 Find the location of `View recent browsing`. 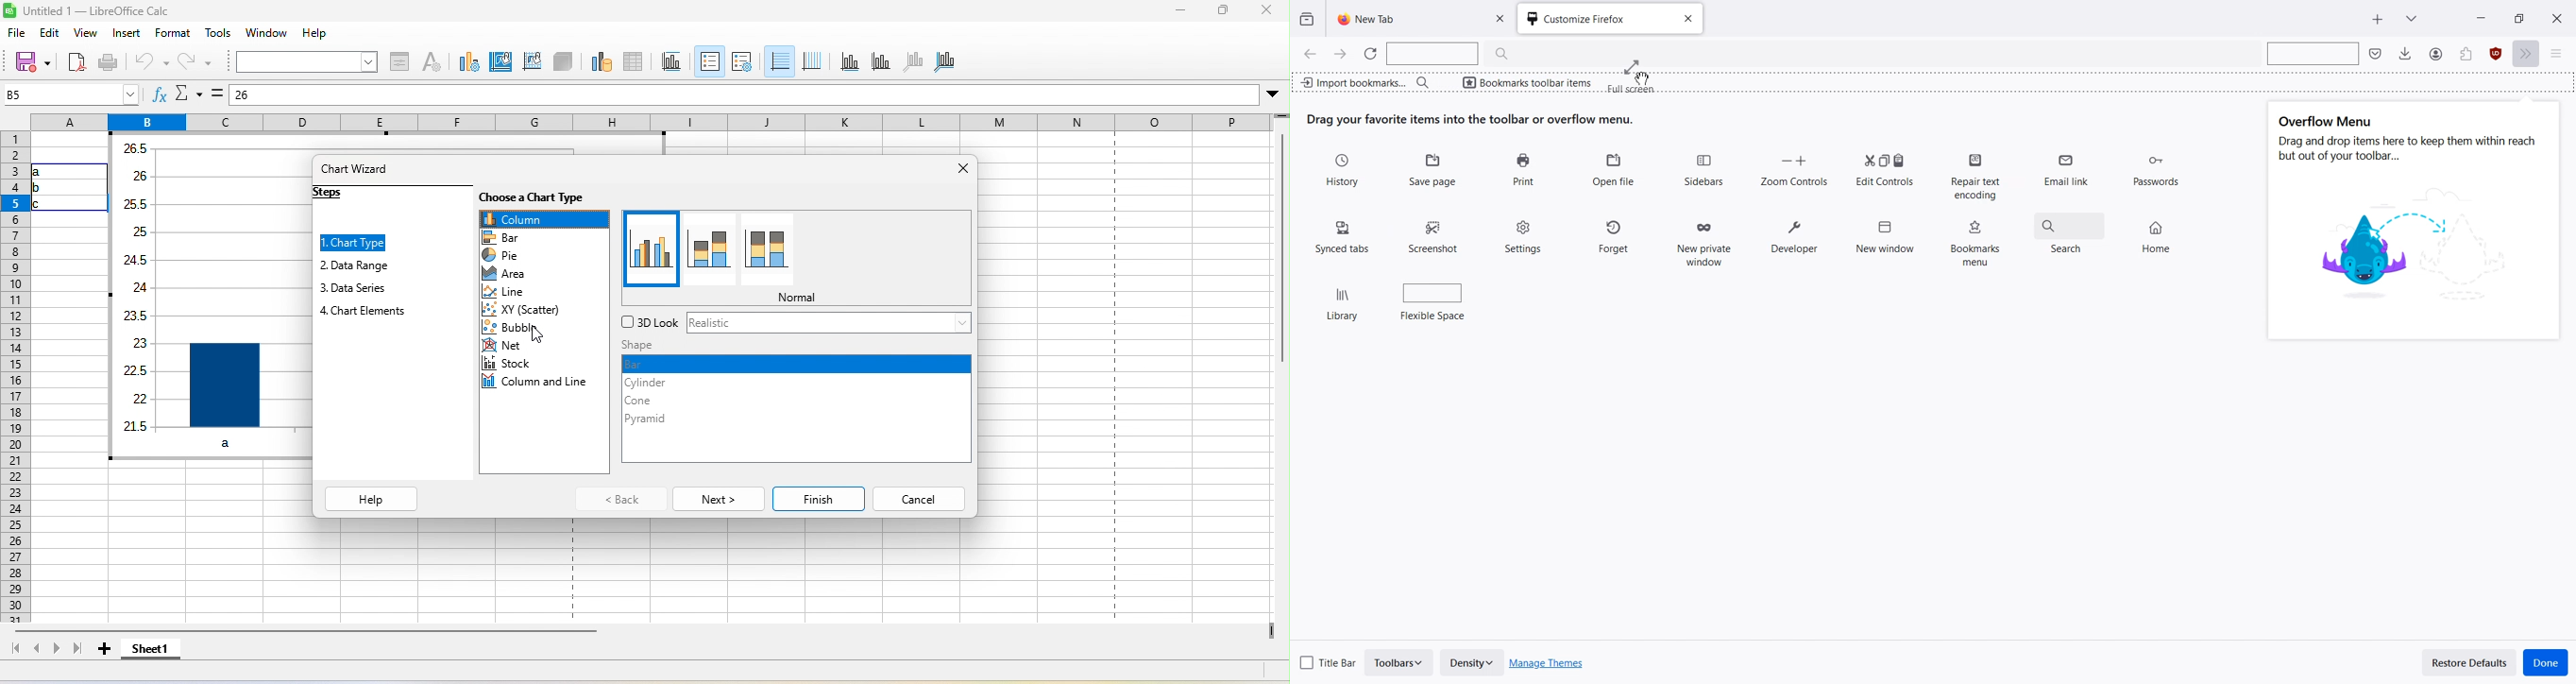

View recent browsing is located at coordinates (1307, 19).